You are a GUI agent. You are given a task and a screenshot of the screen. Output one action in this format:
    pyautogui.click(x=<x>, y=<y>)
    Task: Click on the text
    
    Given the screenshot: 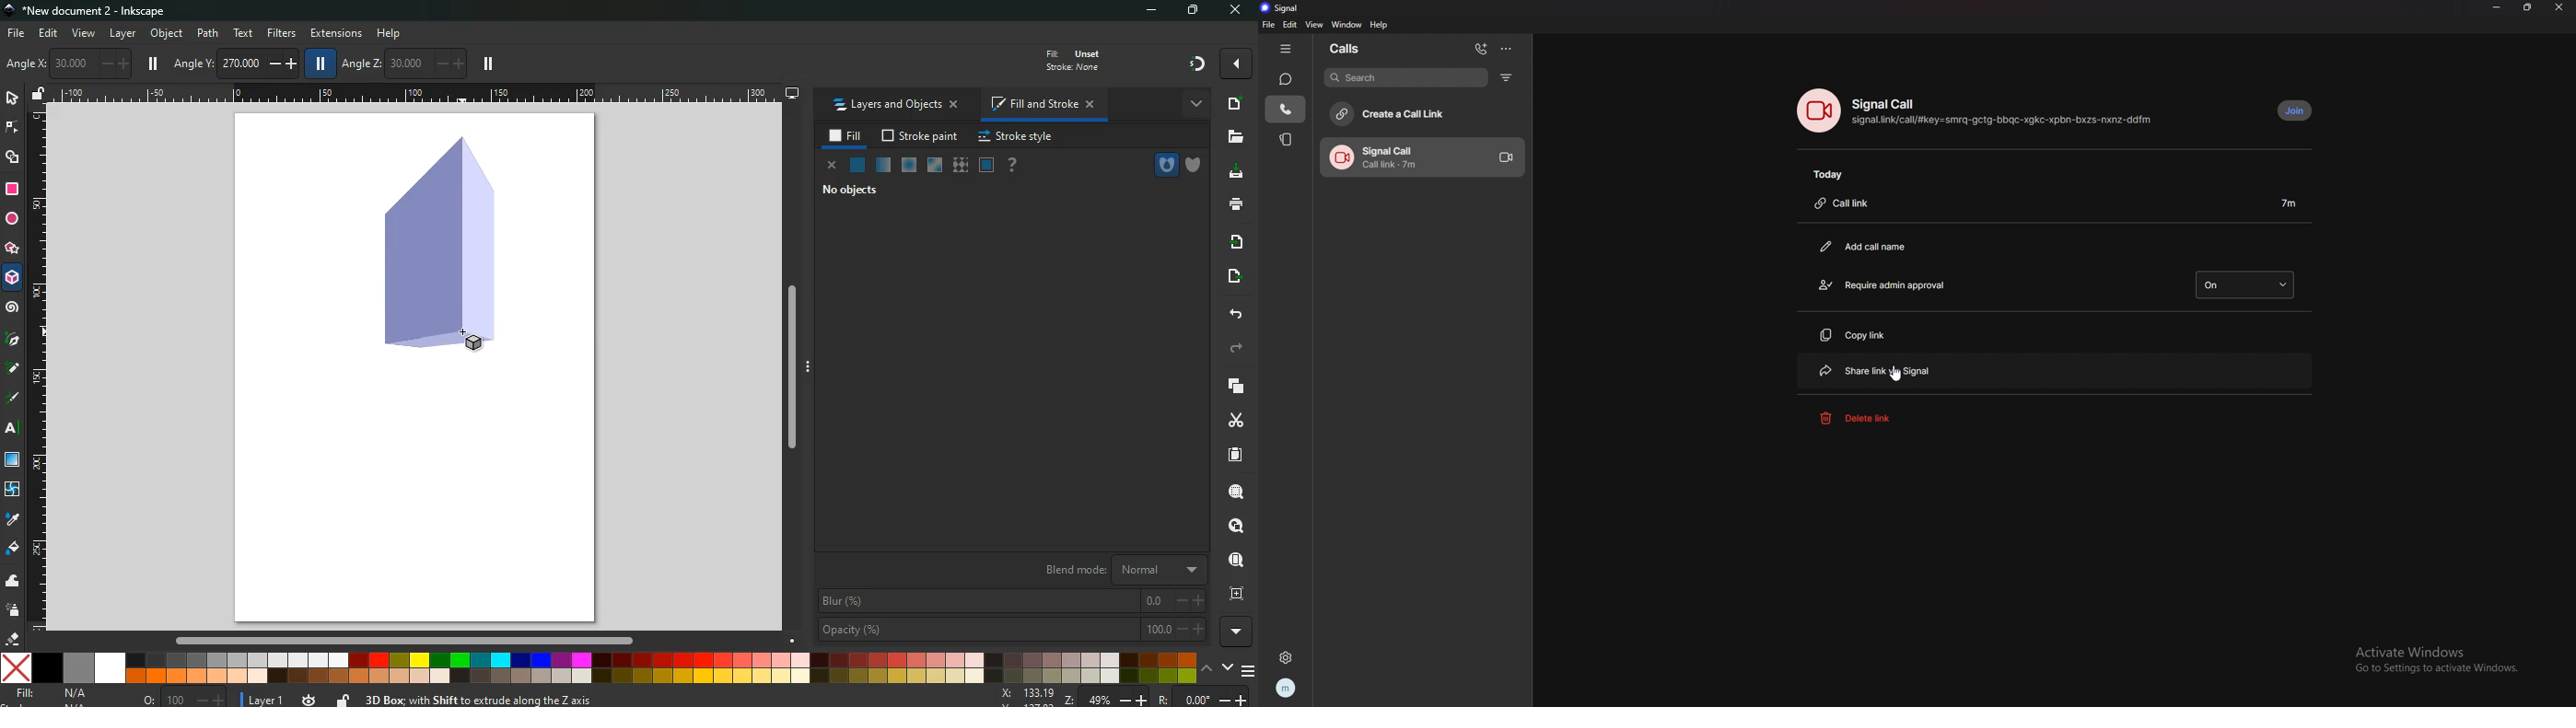 What is the action you would take?
    pyautogui.click(x=14, y=430)
    